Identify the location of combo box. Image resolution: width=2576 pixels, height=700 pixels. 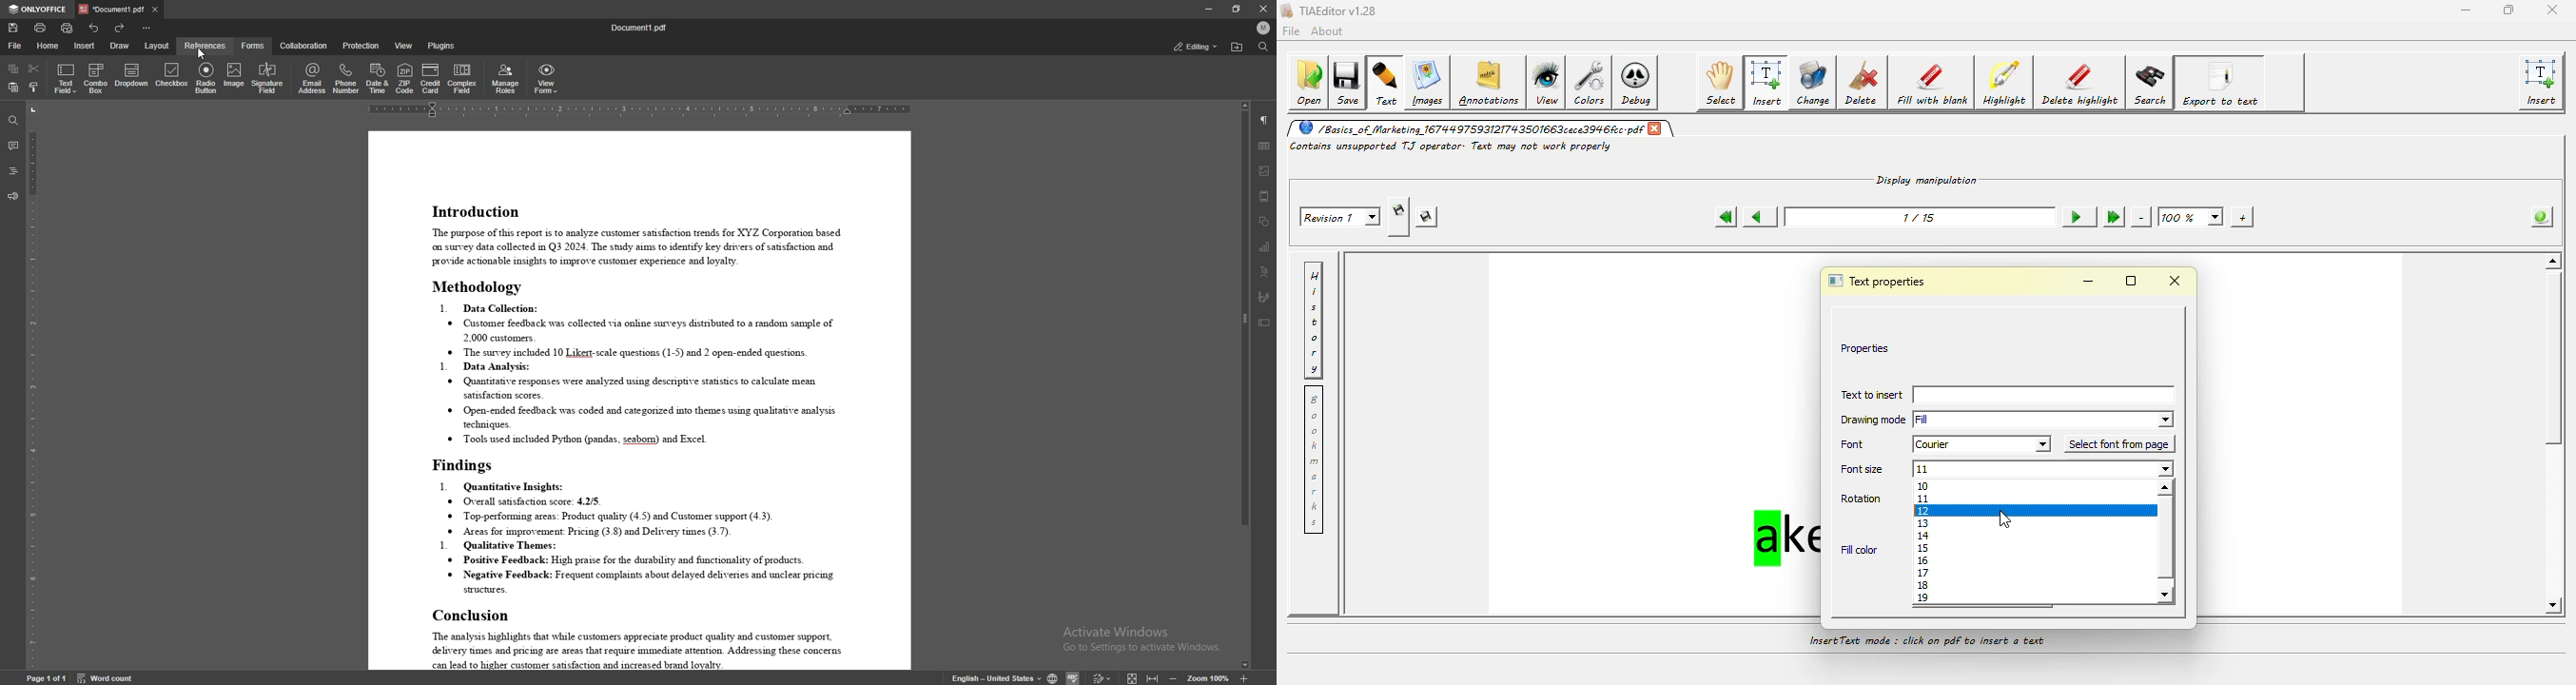
(96, 78).